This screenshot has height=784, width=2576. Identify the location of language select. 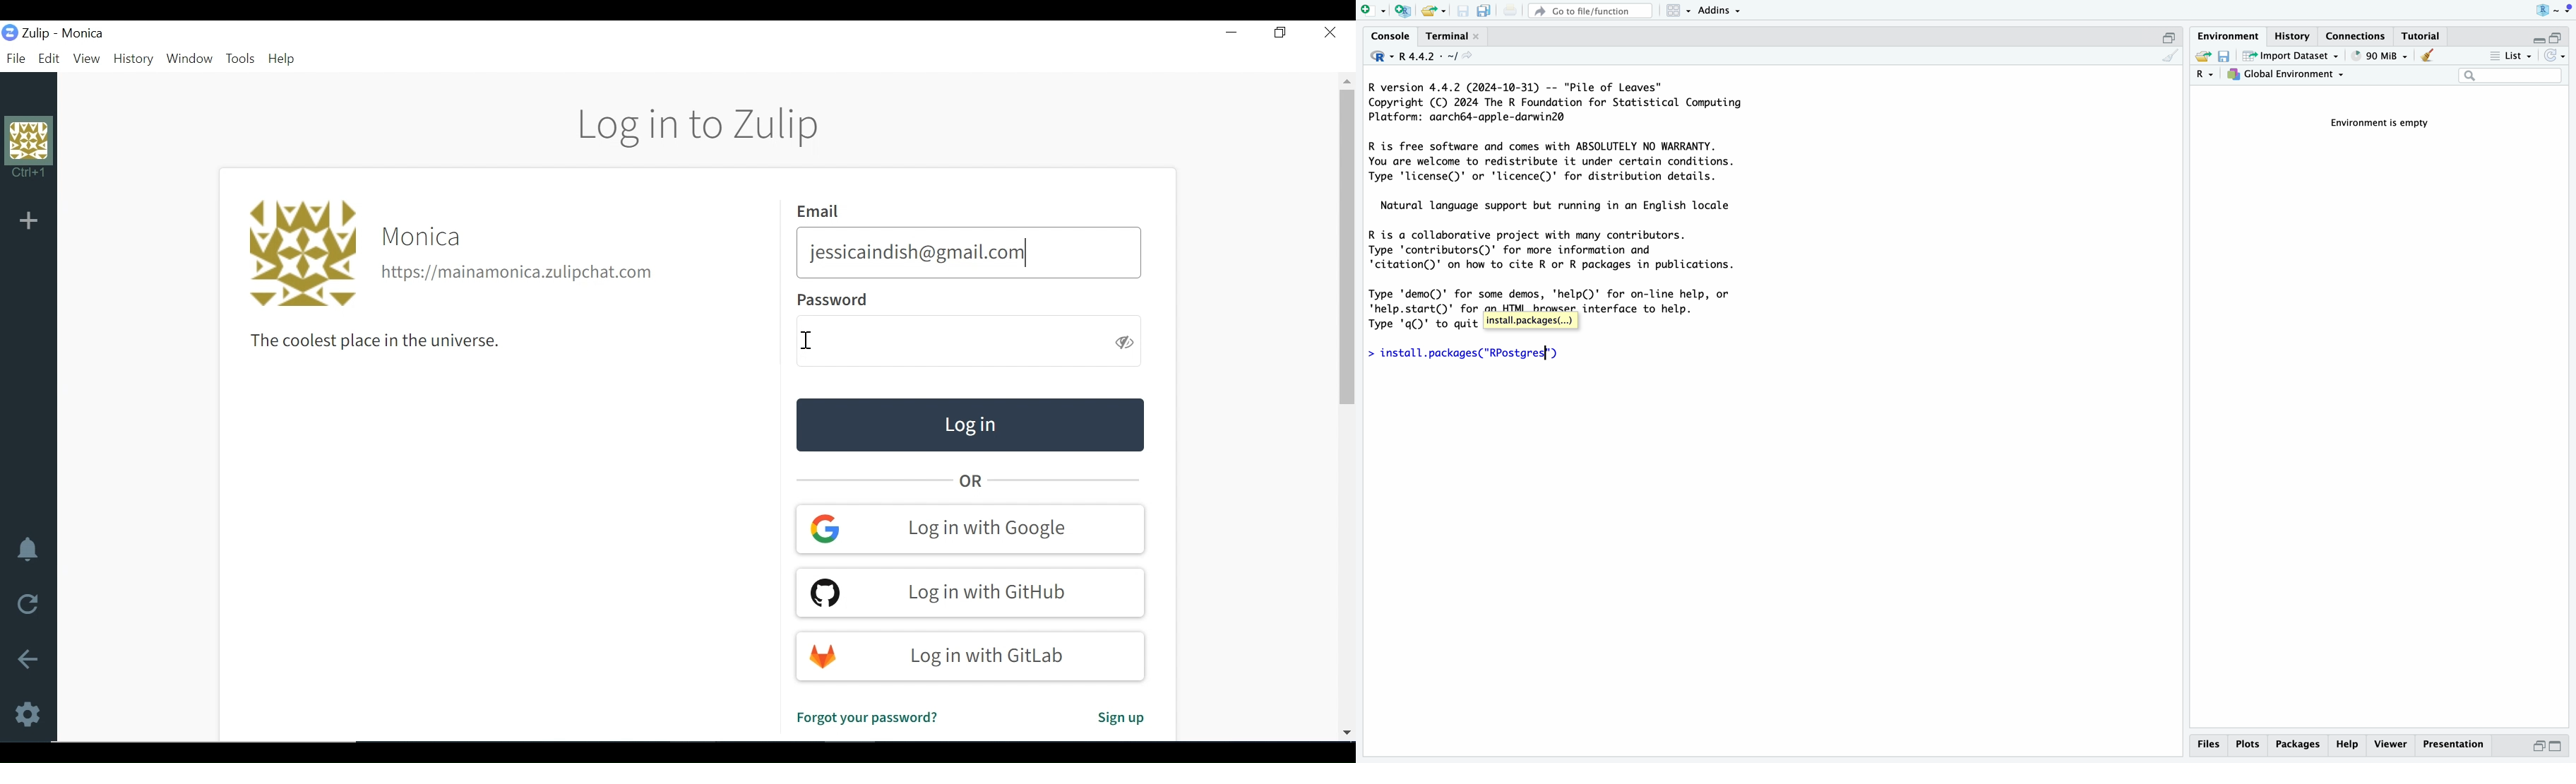
(2206, 76).